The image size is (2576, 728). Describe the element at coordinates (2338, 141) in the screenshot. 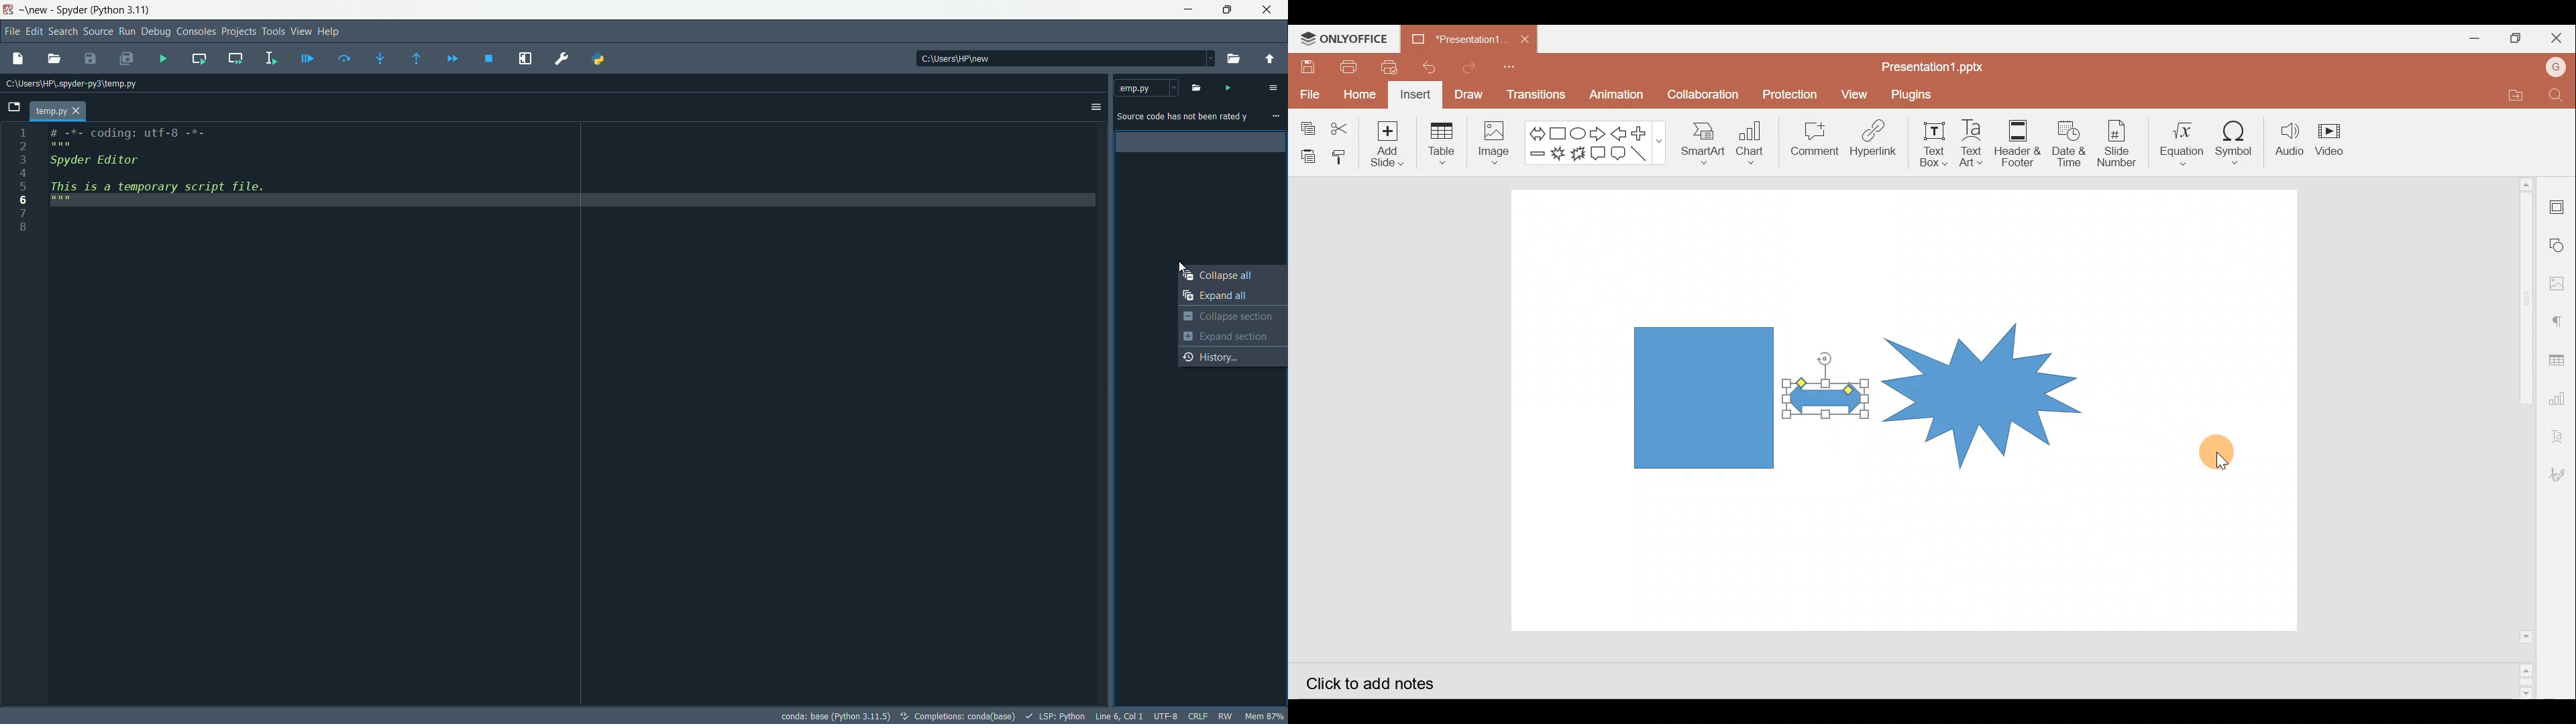

I see `Video` at that location.